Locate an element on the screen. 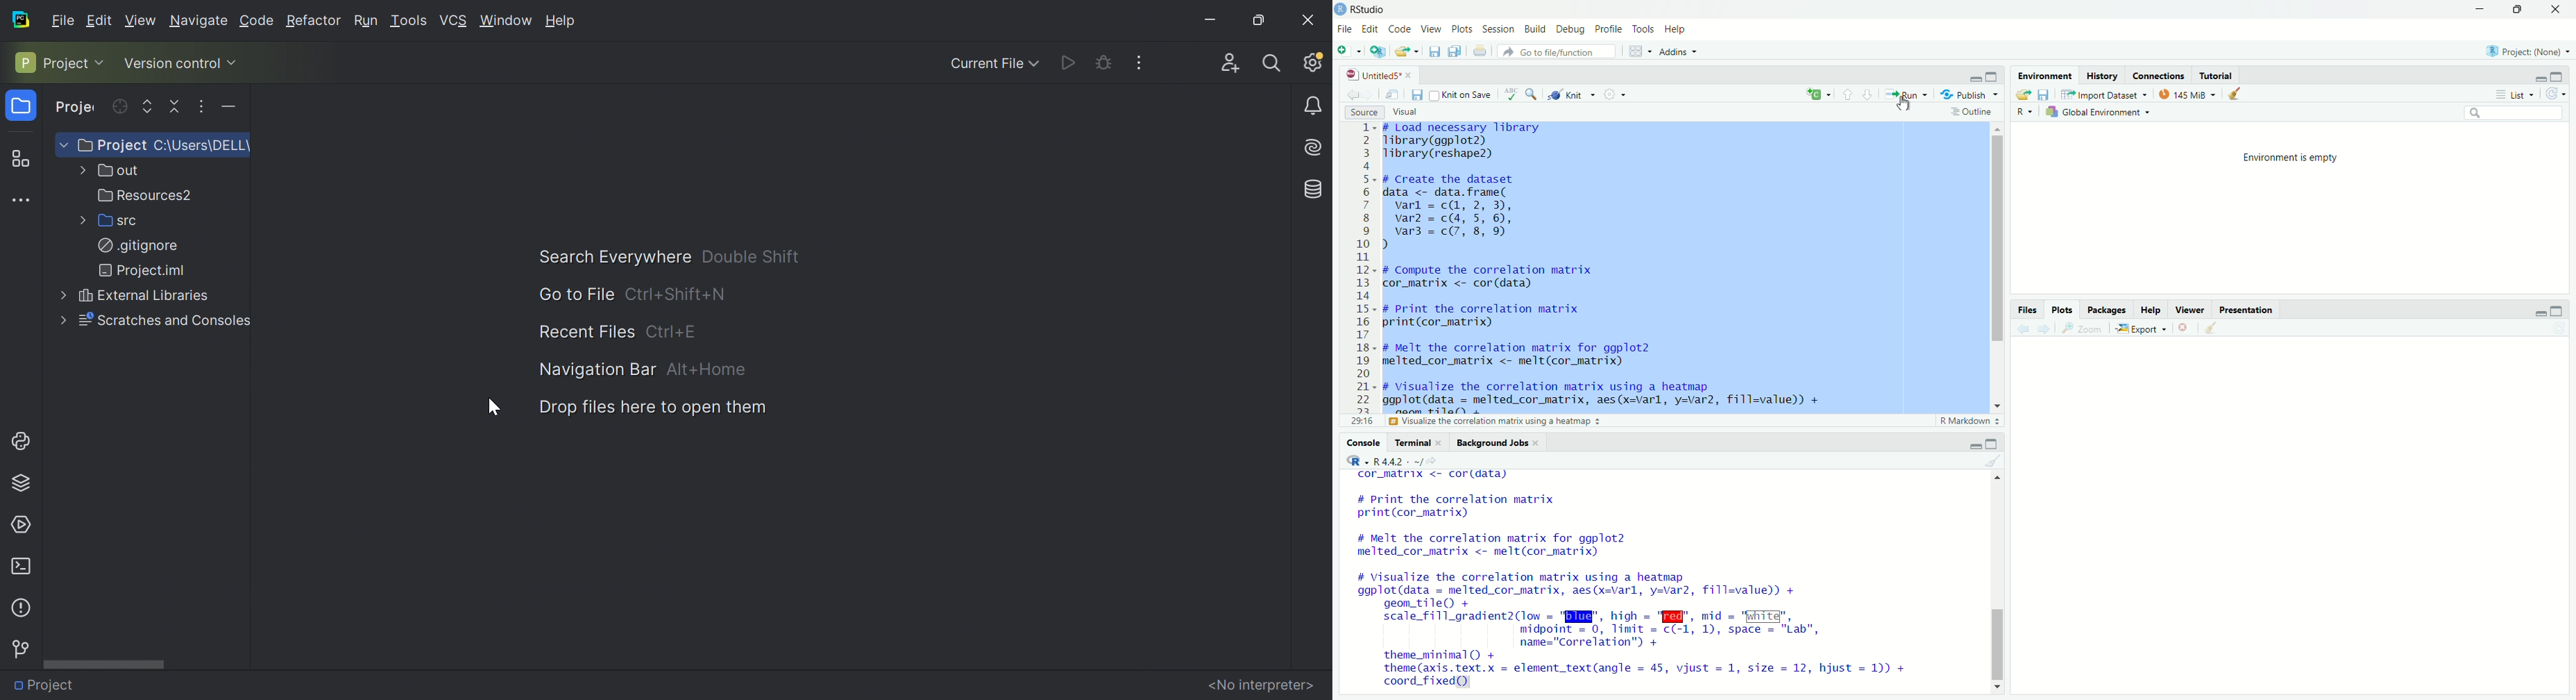 This screenshot has height=700, width=2576. source is located at coordinates (1364, 112).